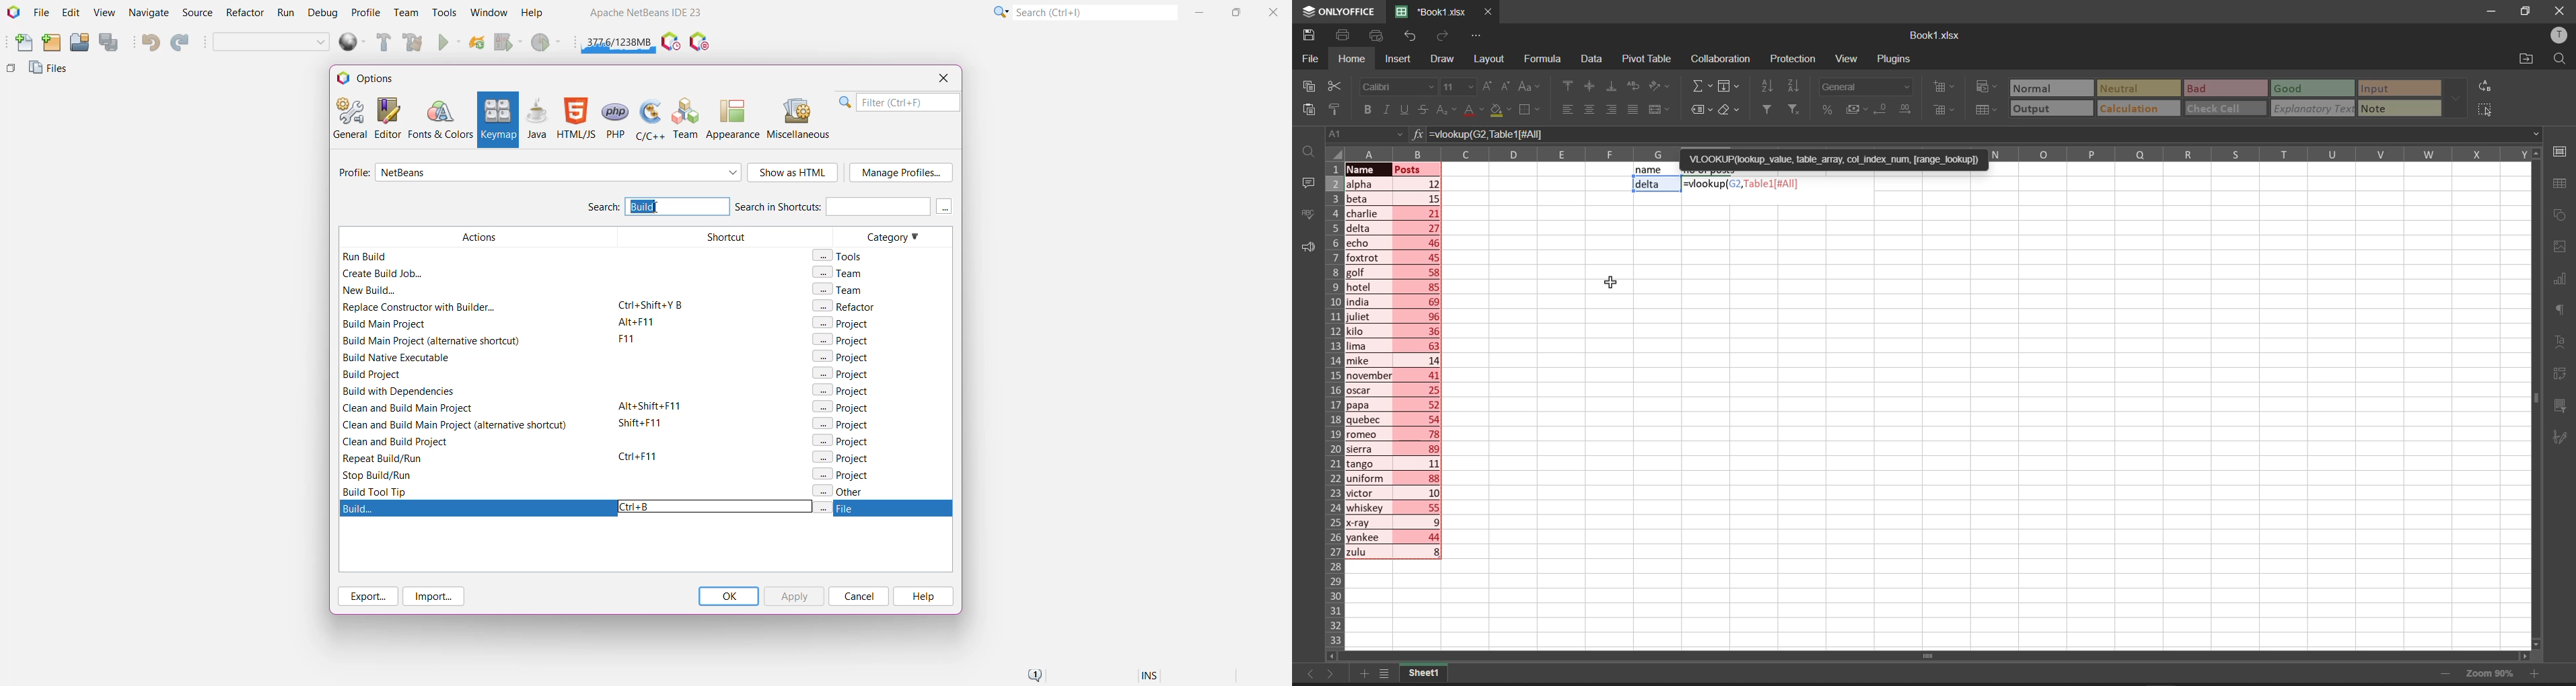  What do you see at coordinates (1660, 110) in the screenshot?
I see `merge and center` at bounding box center [1660, 110].